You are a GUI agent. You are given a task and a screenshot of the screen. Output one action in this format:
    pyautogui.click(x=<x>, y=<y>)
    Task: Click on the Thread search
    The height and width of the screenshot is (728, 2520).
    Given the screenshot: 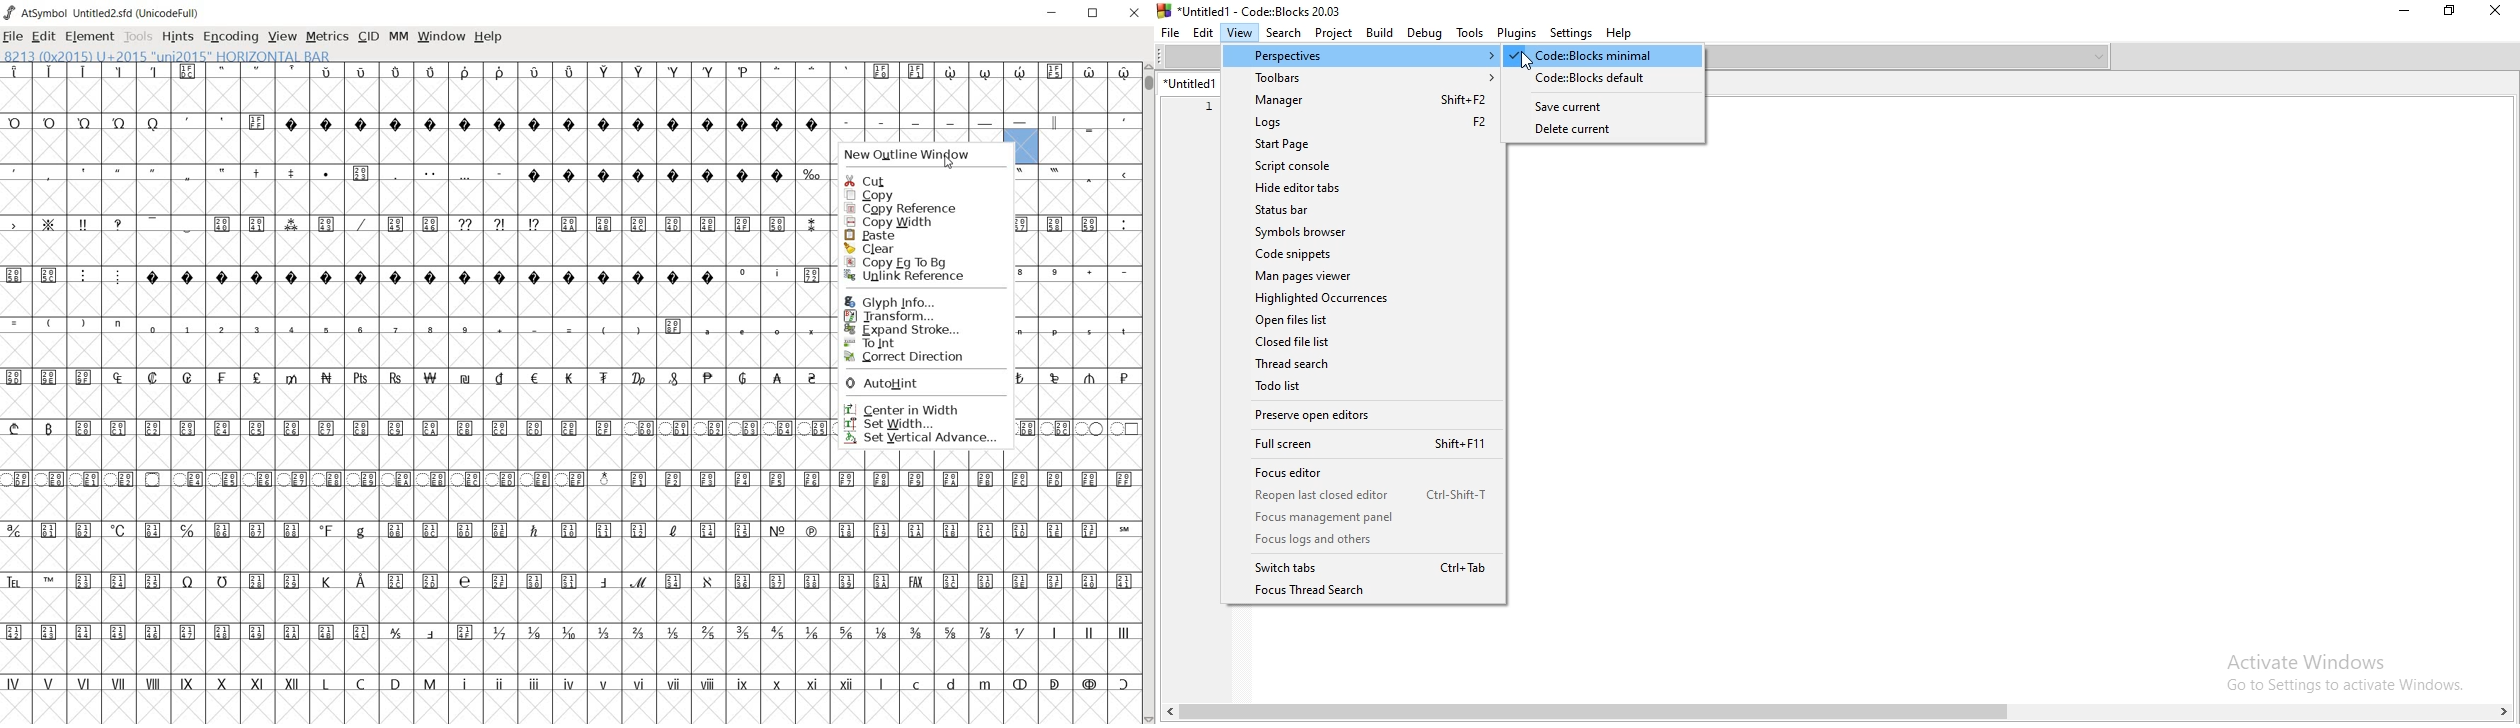 What is the action you would take?
    pyautogui.click(x=1368, y=363)
    